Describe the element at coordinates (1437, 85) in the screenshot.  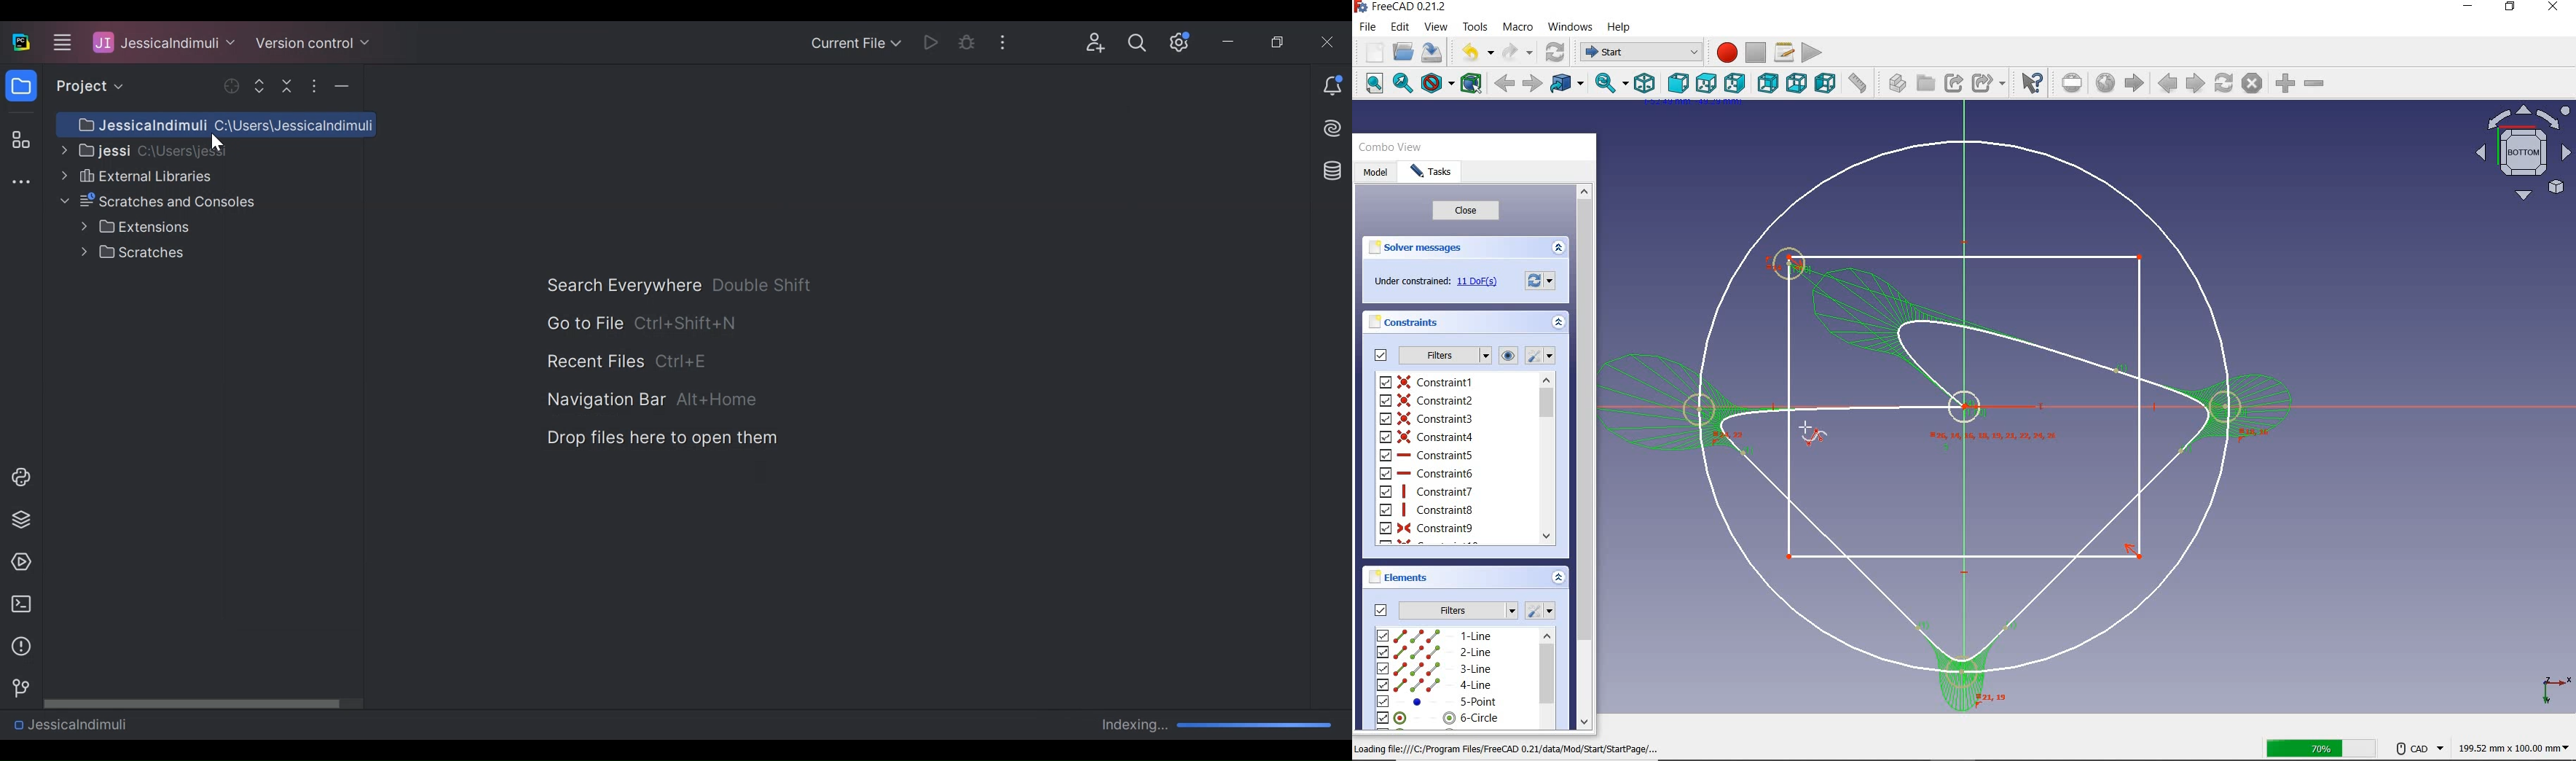
I see `draw style` at that location.